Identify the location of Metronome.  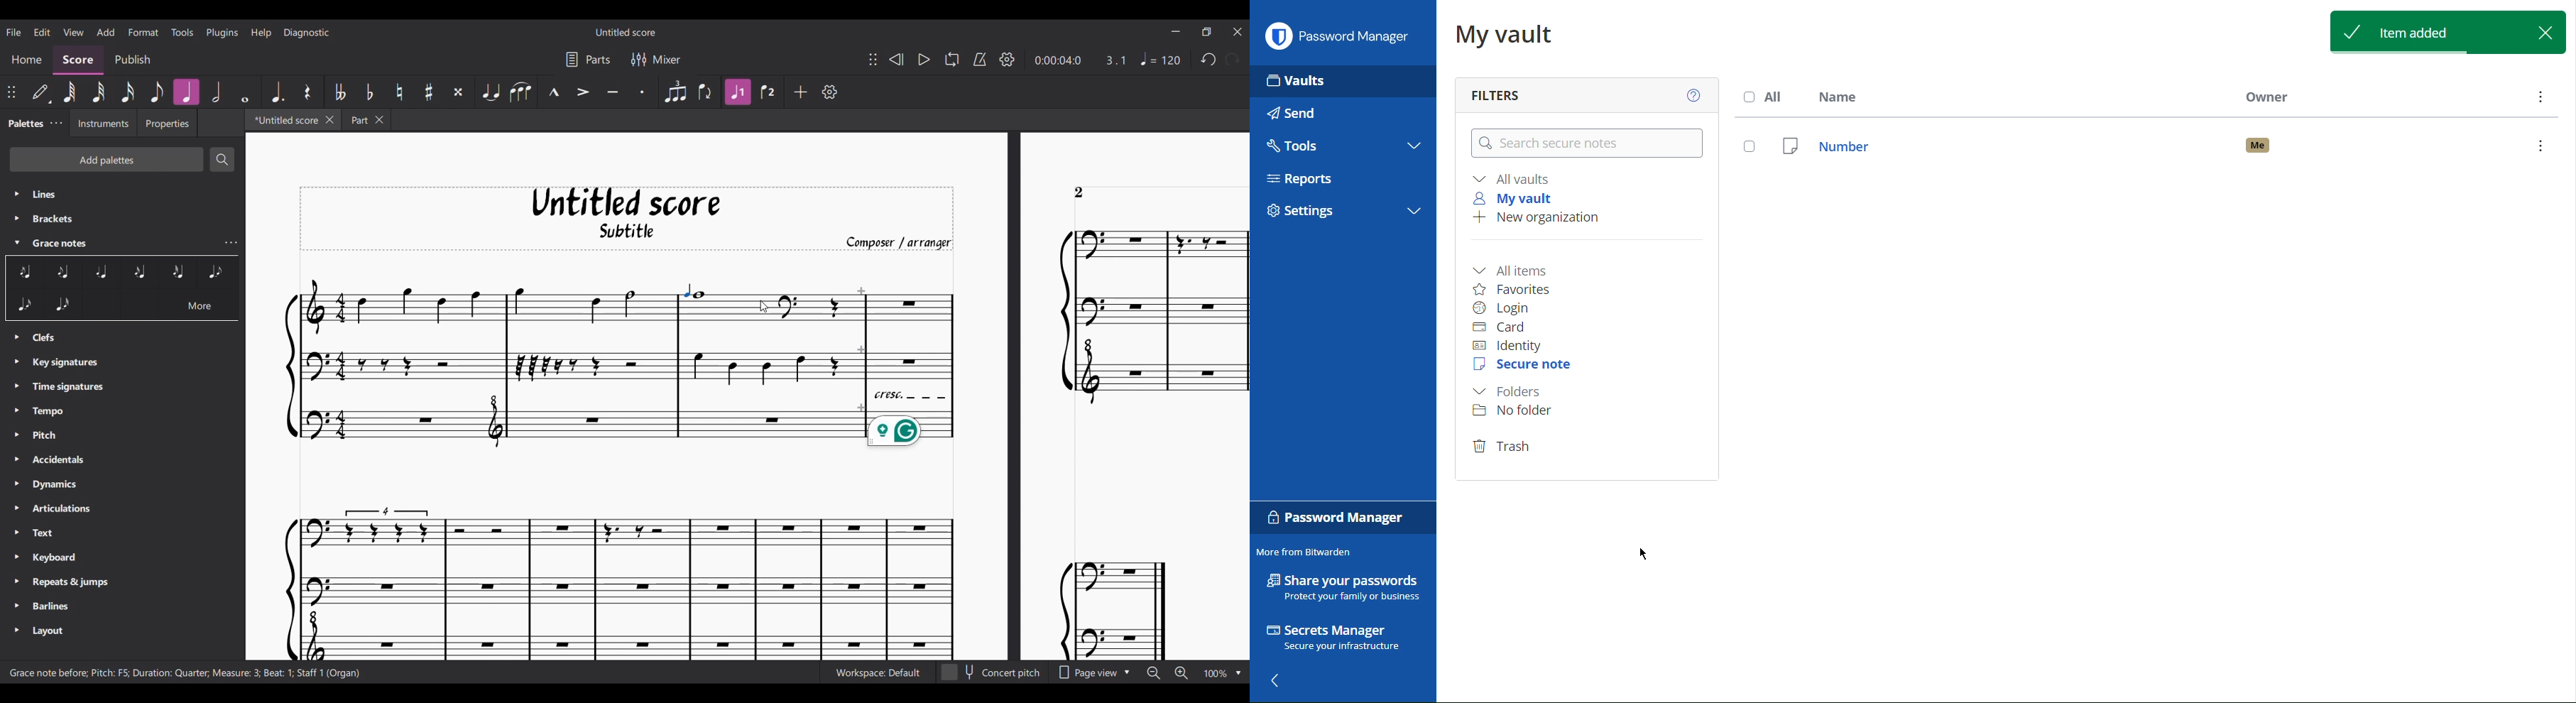
(980, 59).